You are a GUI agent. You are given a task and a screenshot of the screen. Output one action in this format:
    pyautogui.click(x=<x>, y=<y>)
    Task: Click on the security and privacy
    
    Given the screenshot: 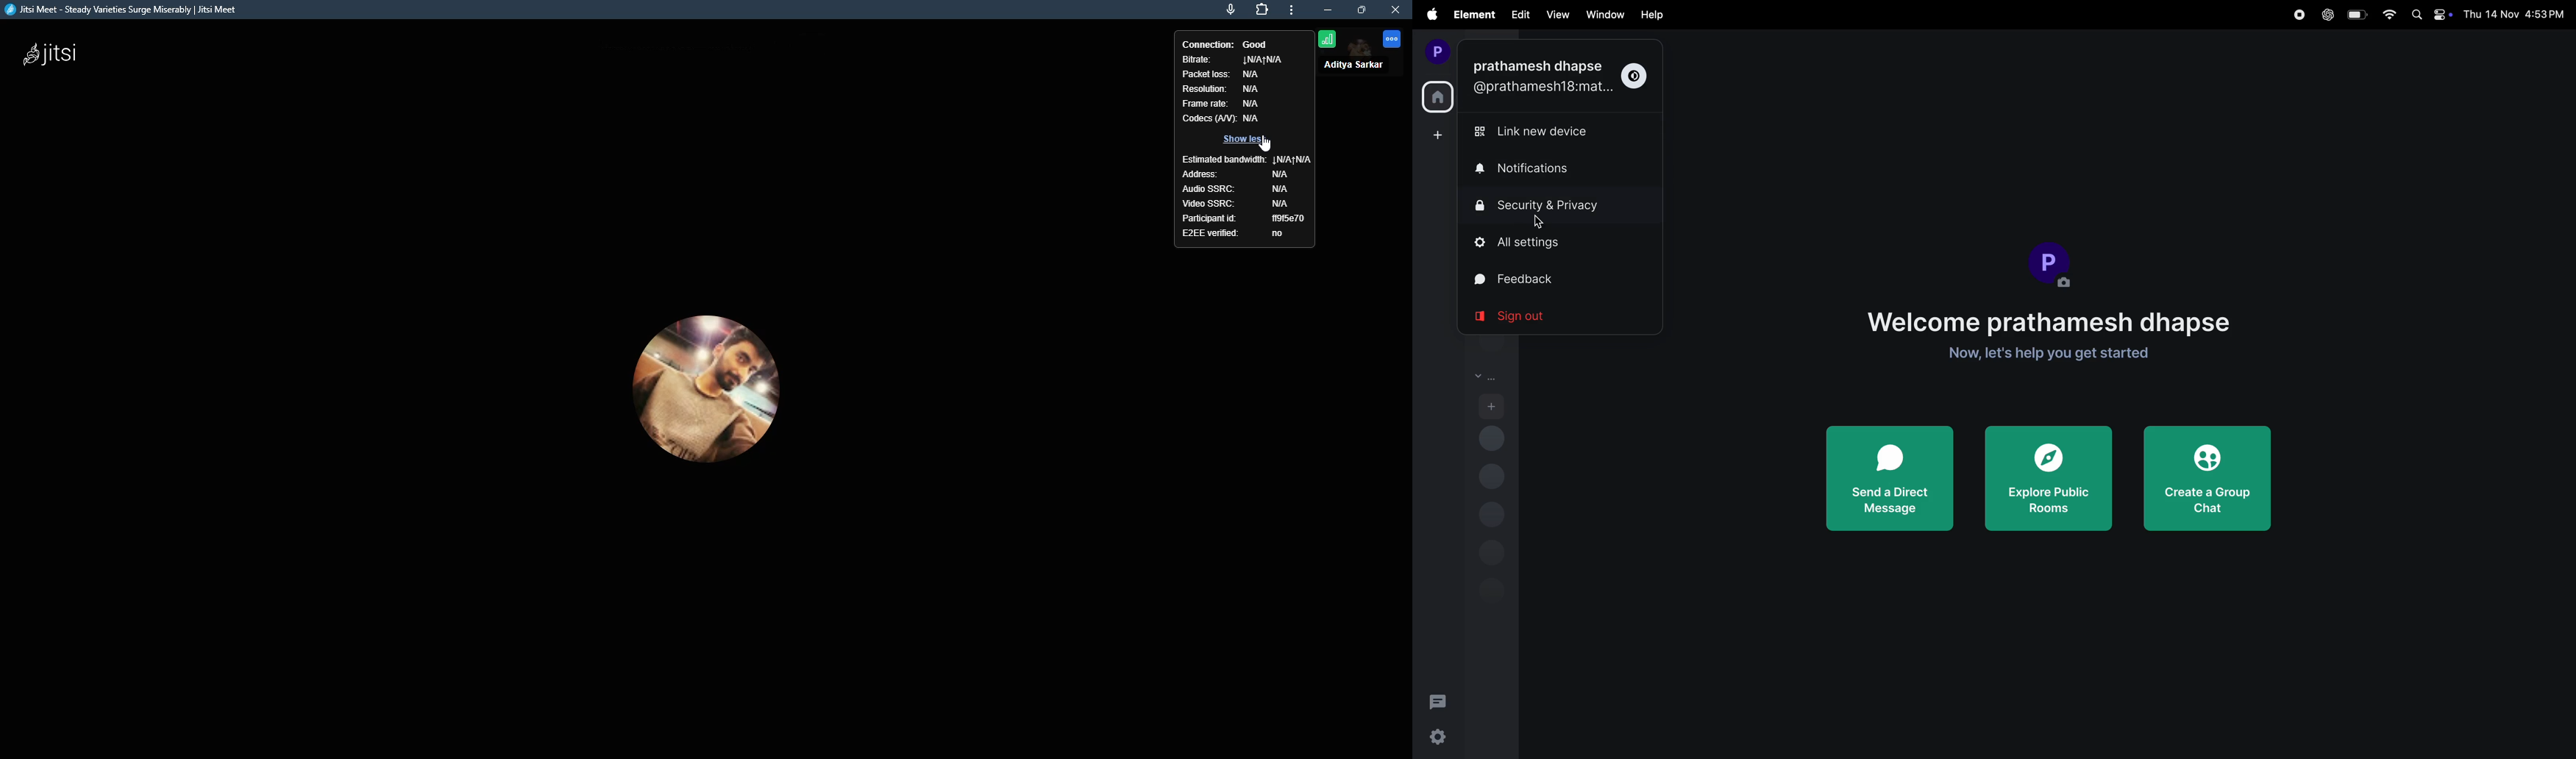 What is the action you would take?
    pyautogui.click(x=1556, y=206)
    